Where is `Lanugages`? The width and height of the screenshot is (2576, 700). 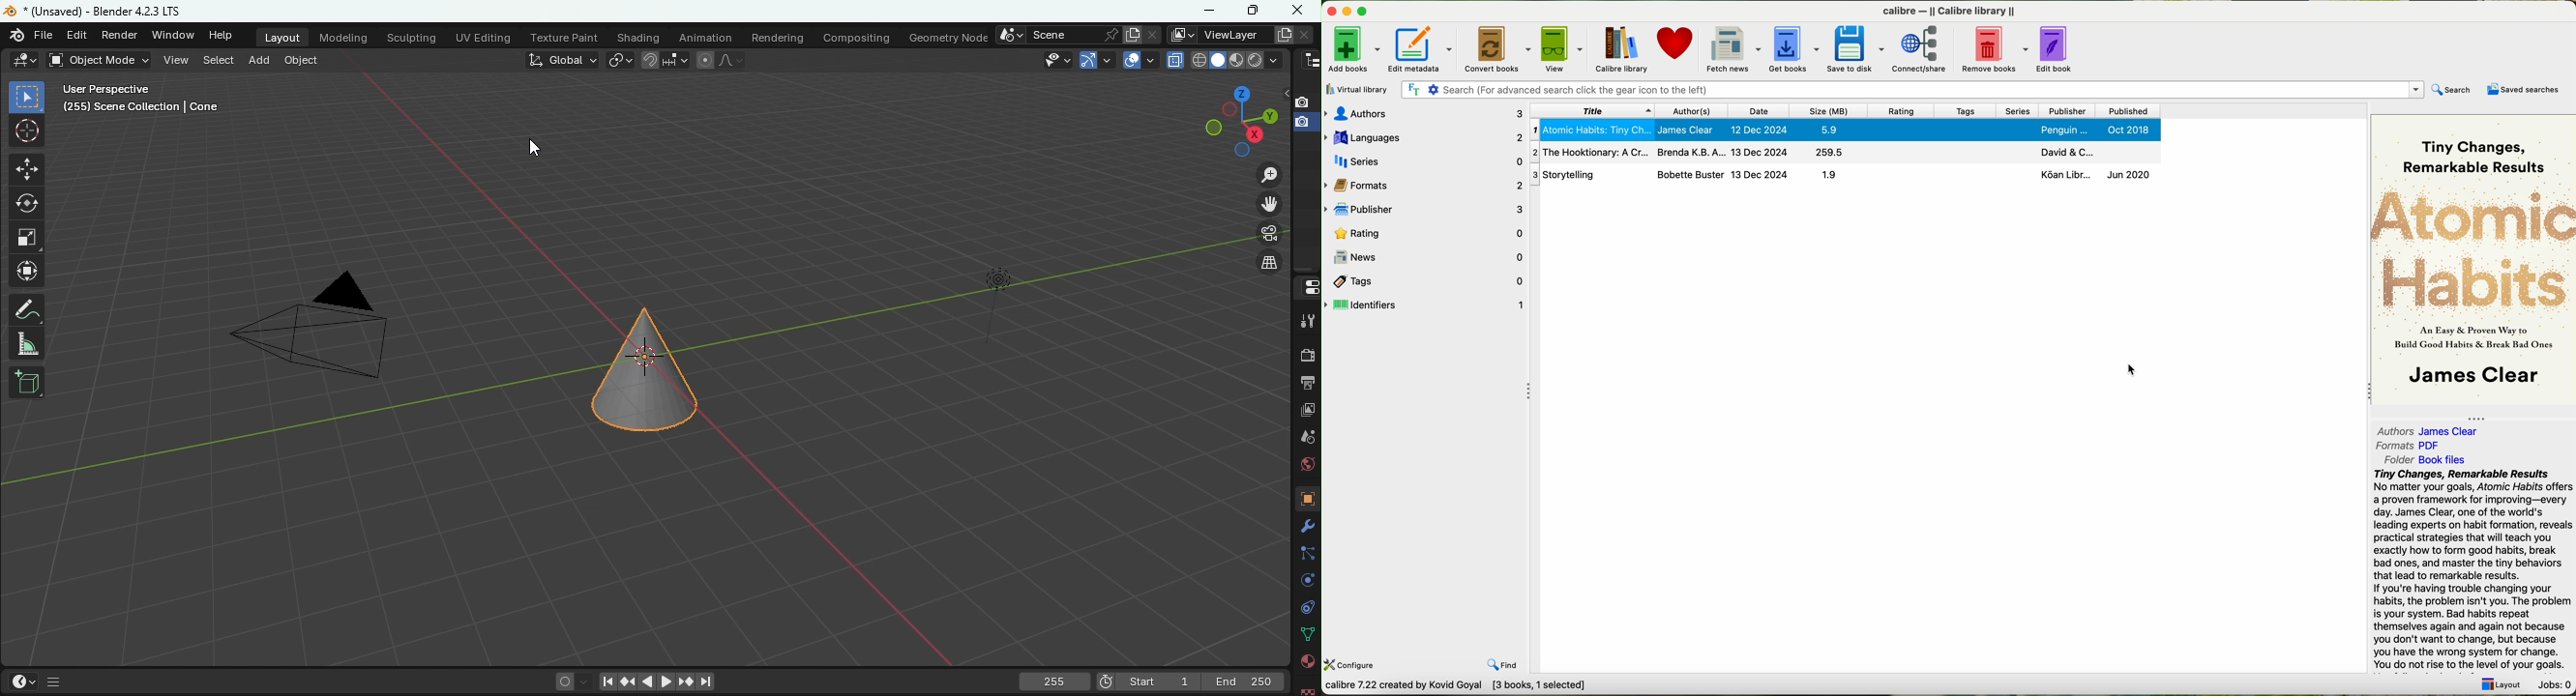
Lanugages is located at coordinates (1424, 135).